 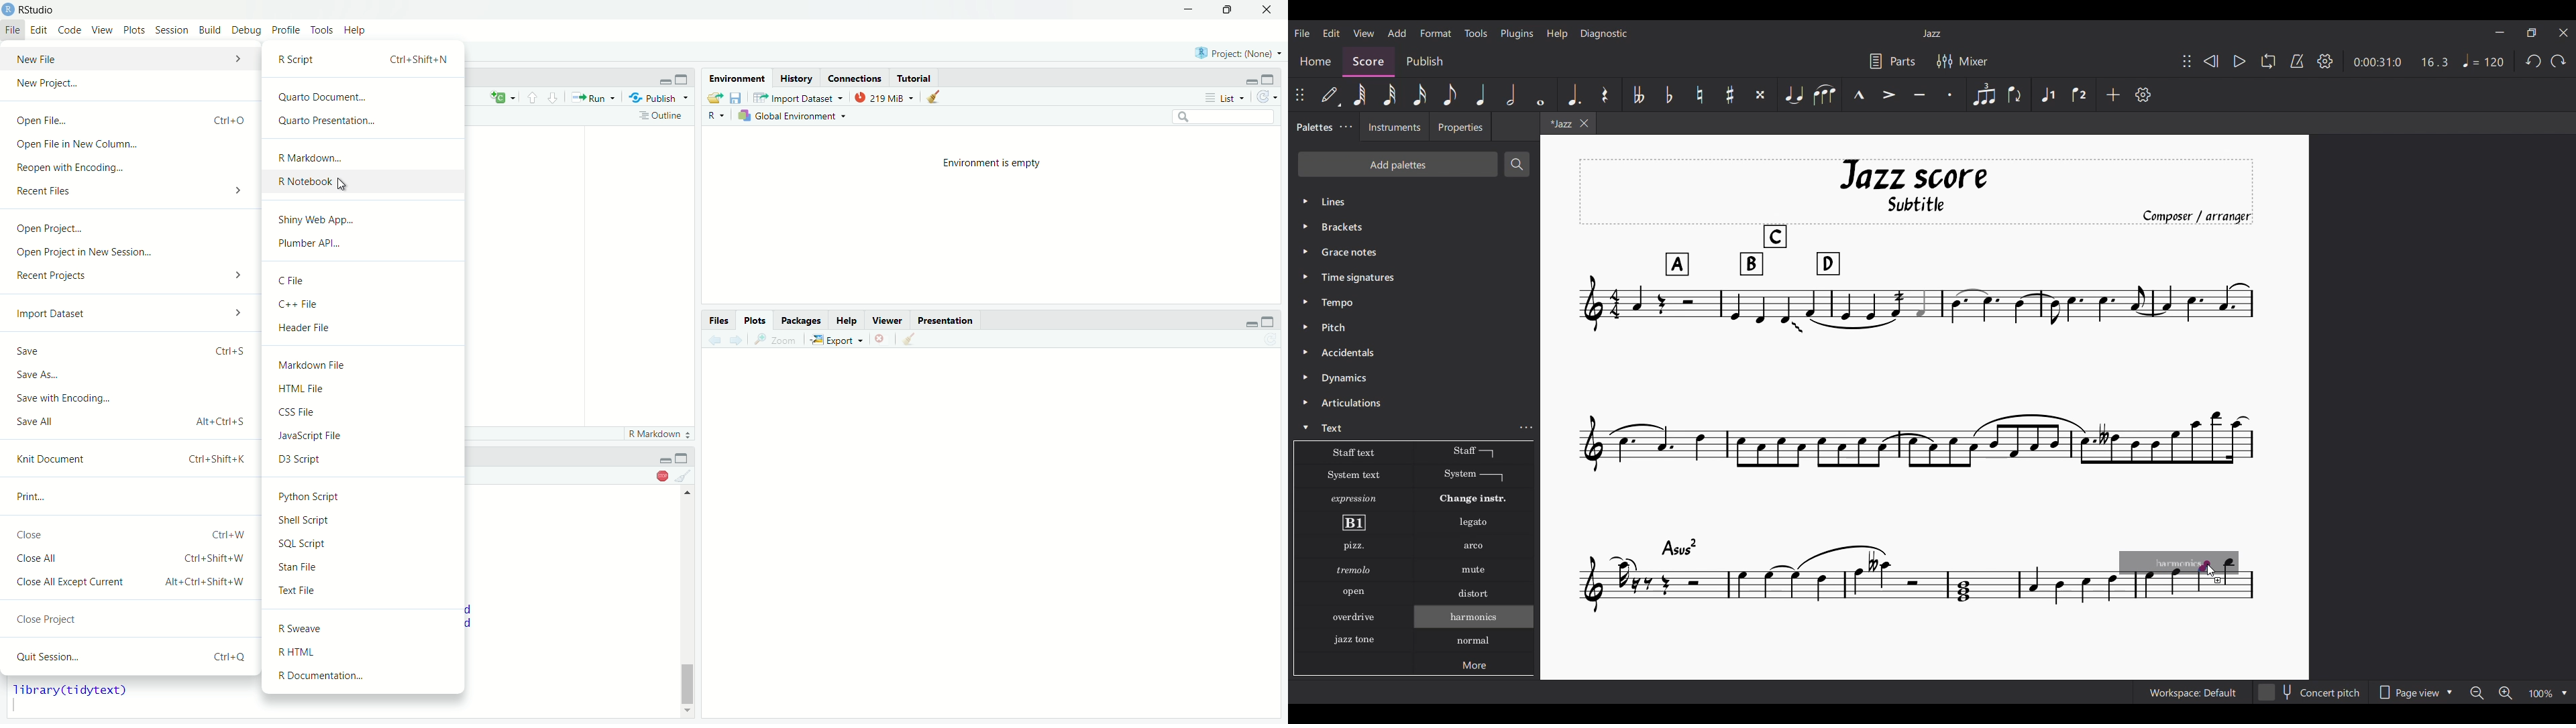 I want to click on JavaScript File, so click(x=366, y=433).